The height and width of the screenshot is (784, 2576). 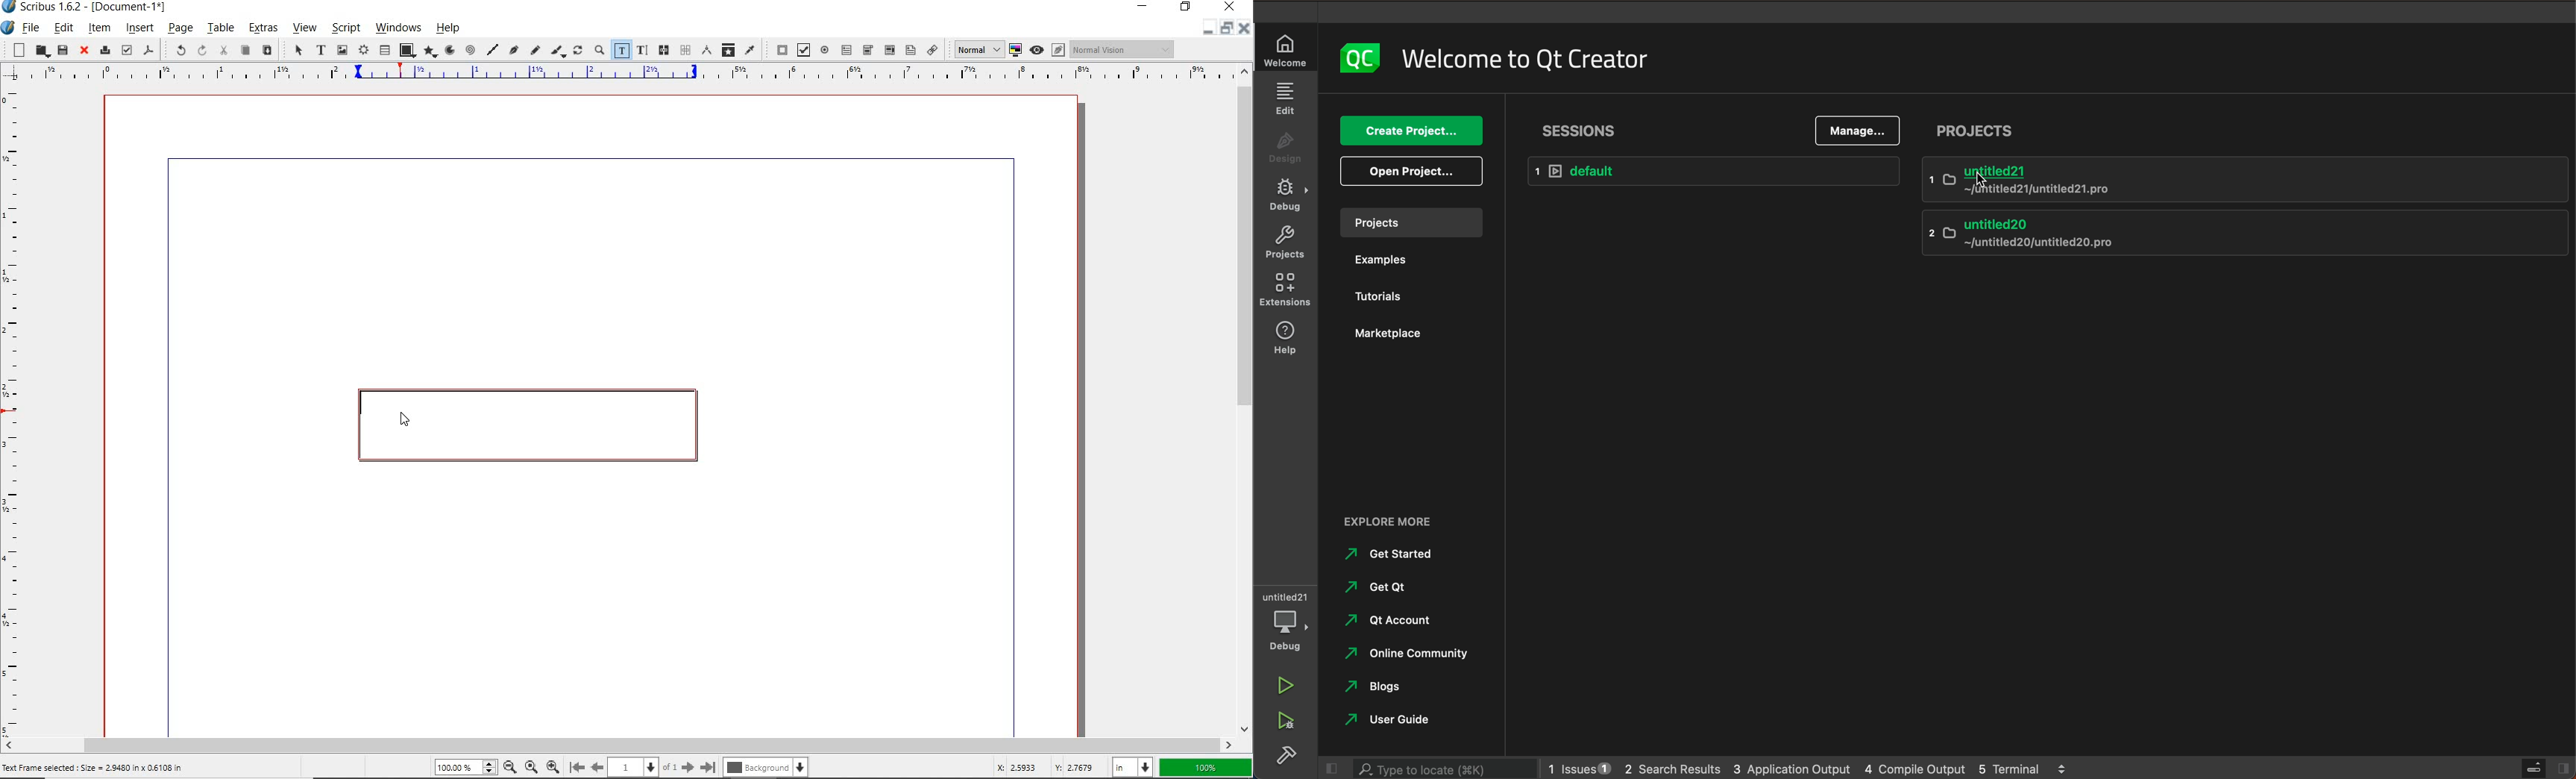 I want to click on Zoom in, so click(x=553, y=766).